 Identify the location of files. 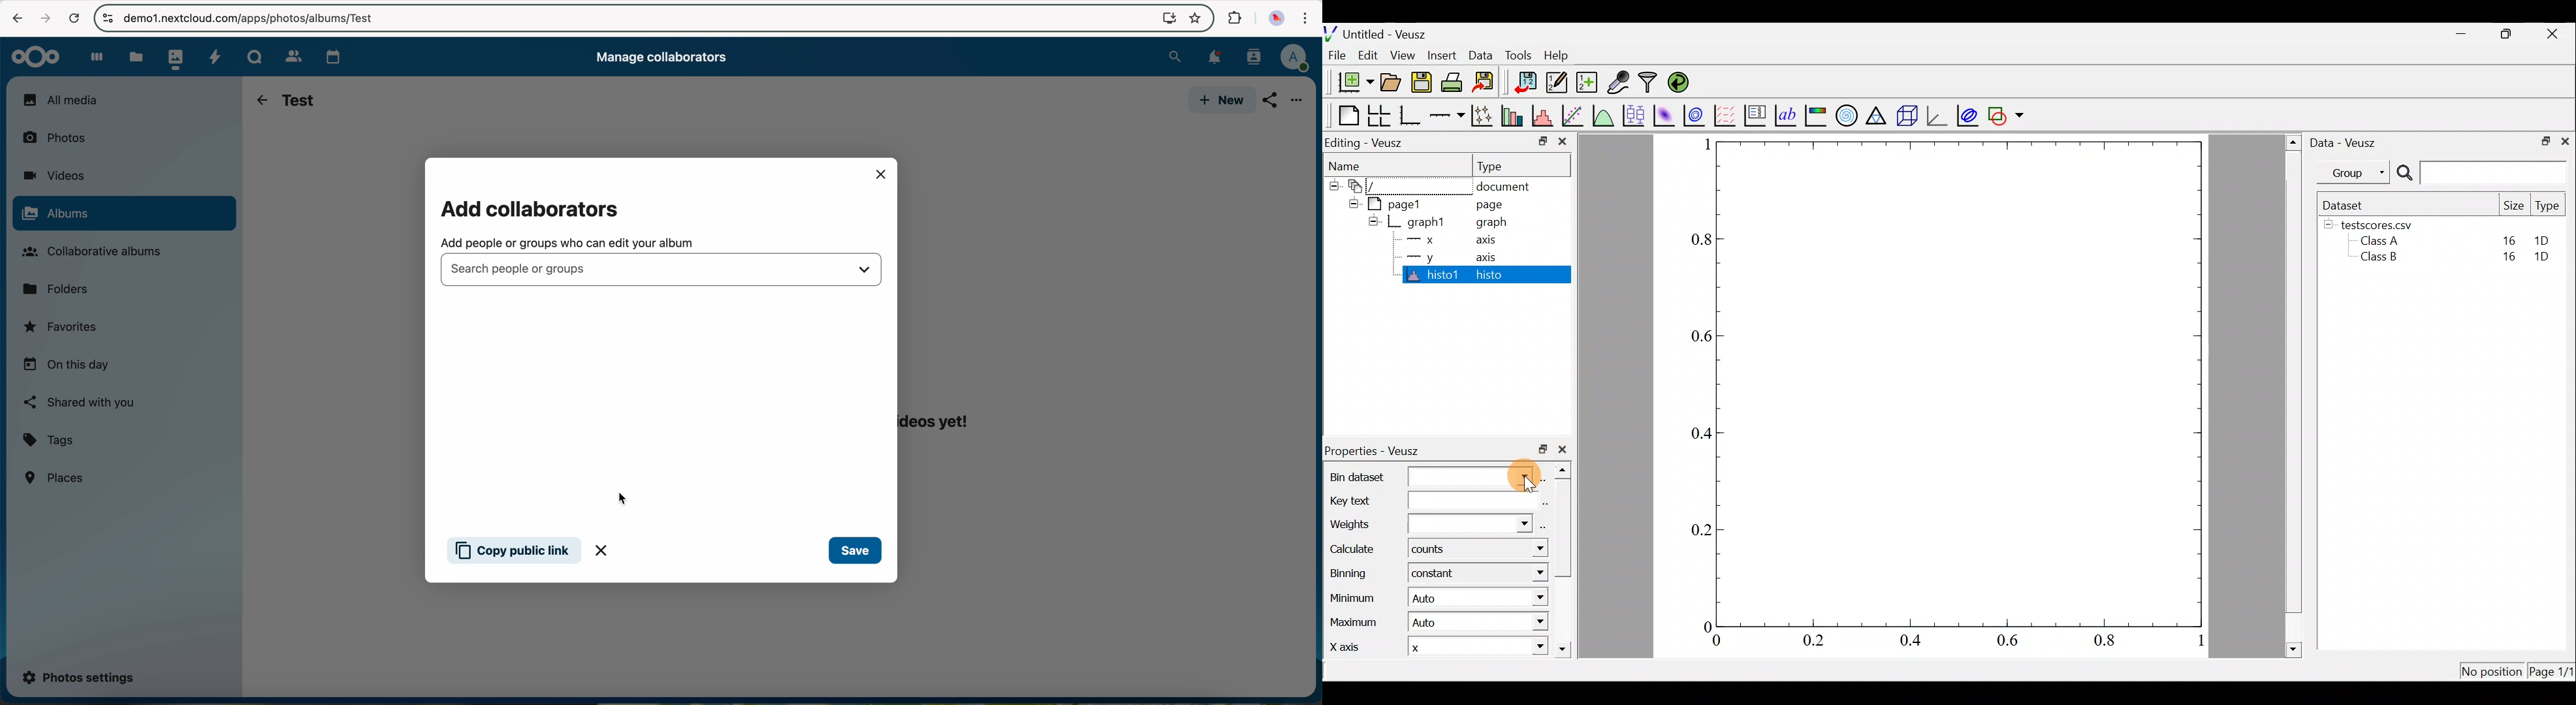
(135, 57).